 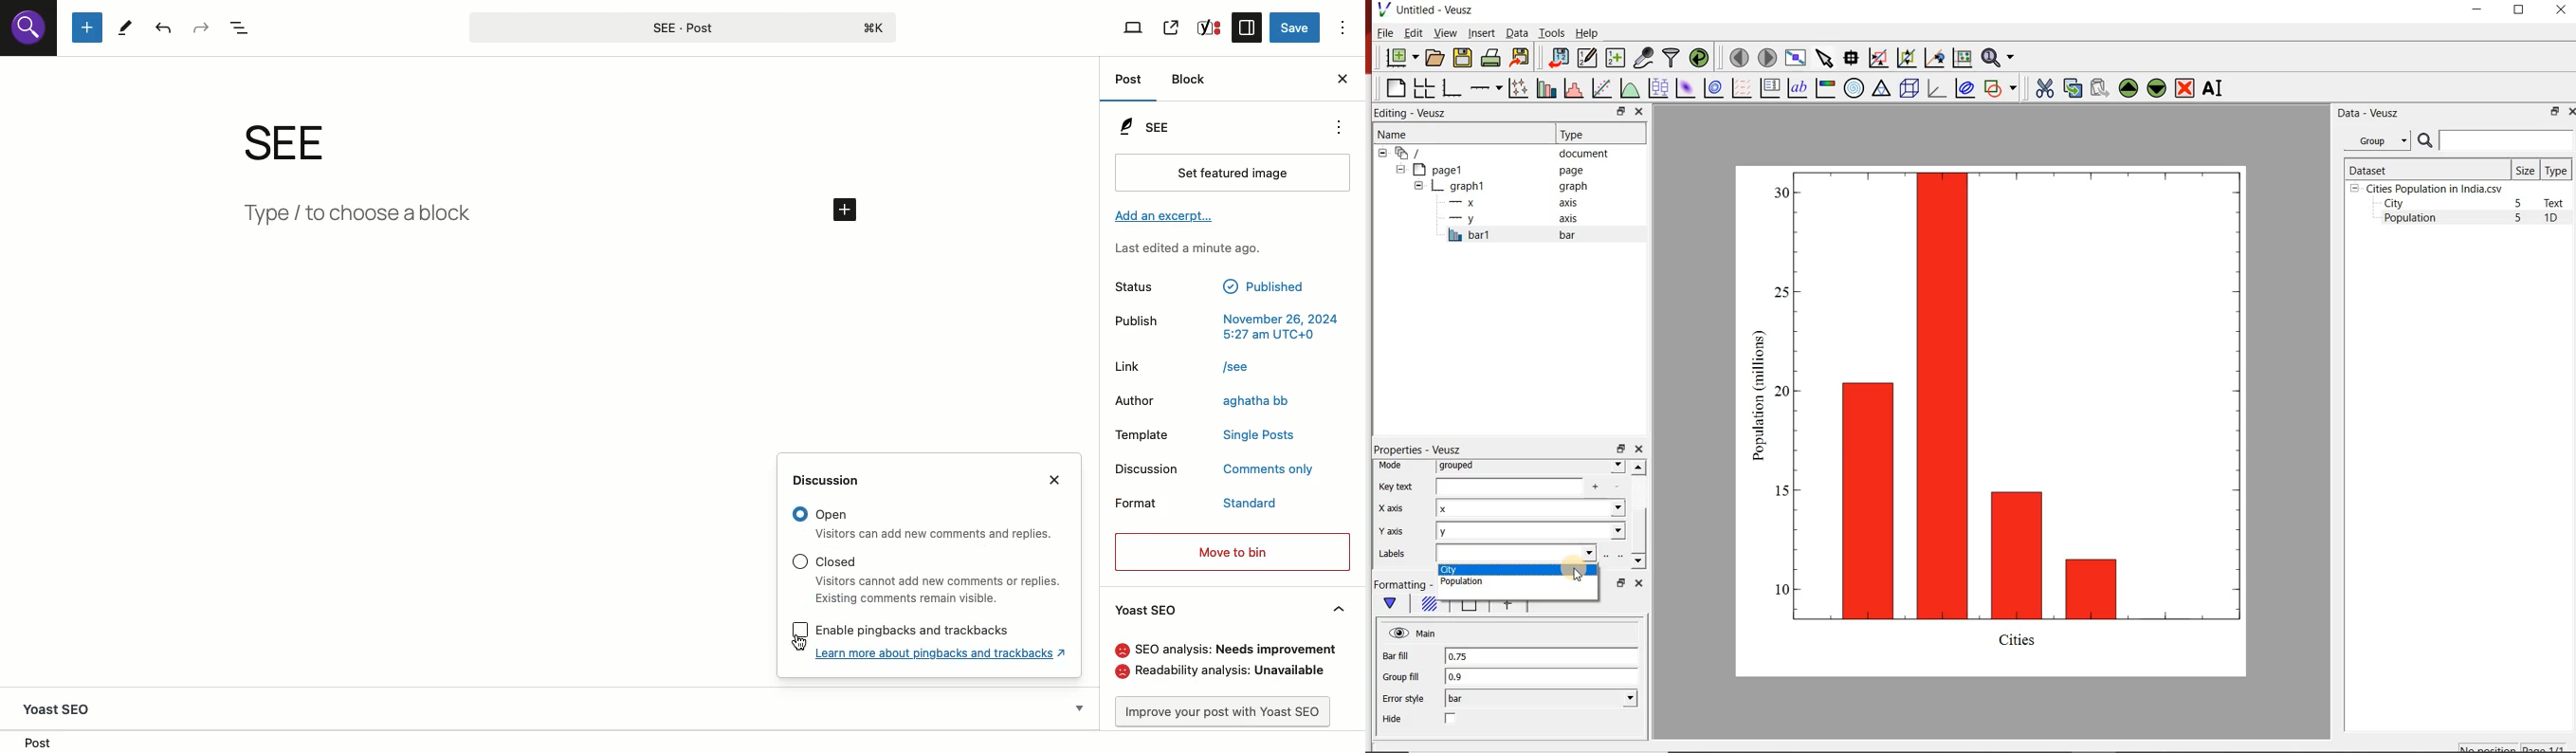 I want to click on plot points with lines and errorbars, so click(x=1516, y=88).